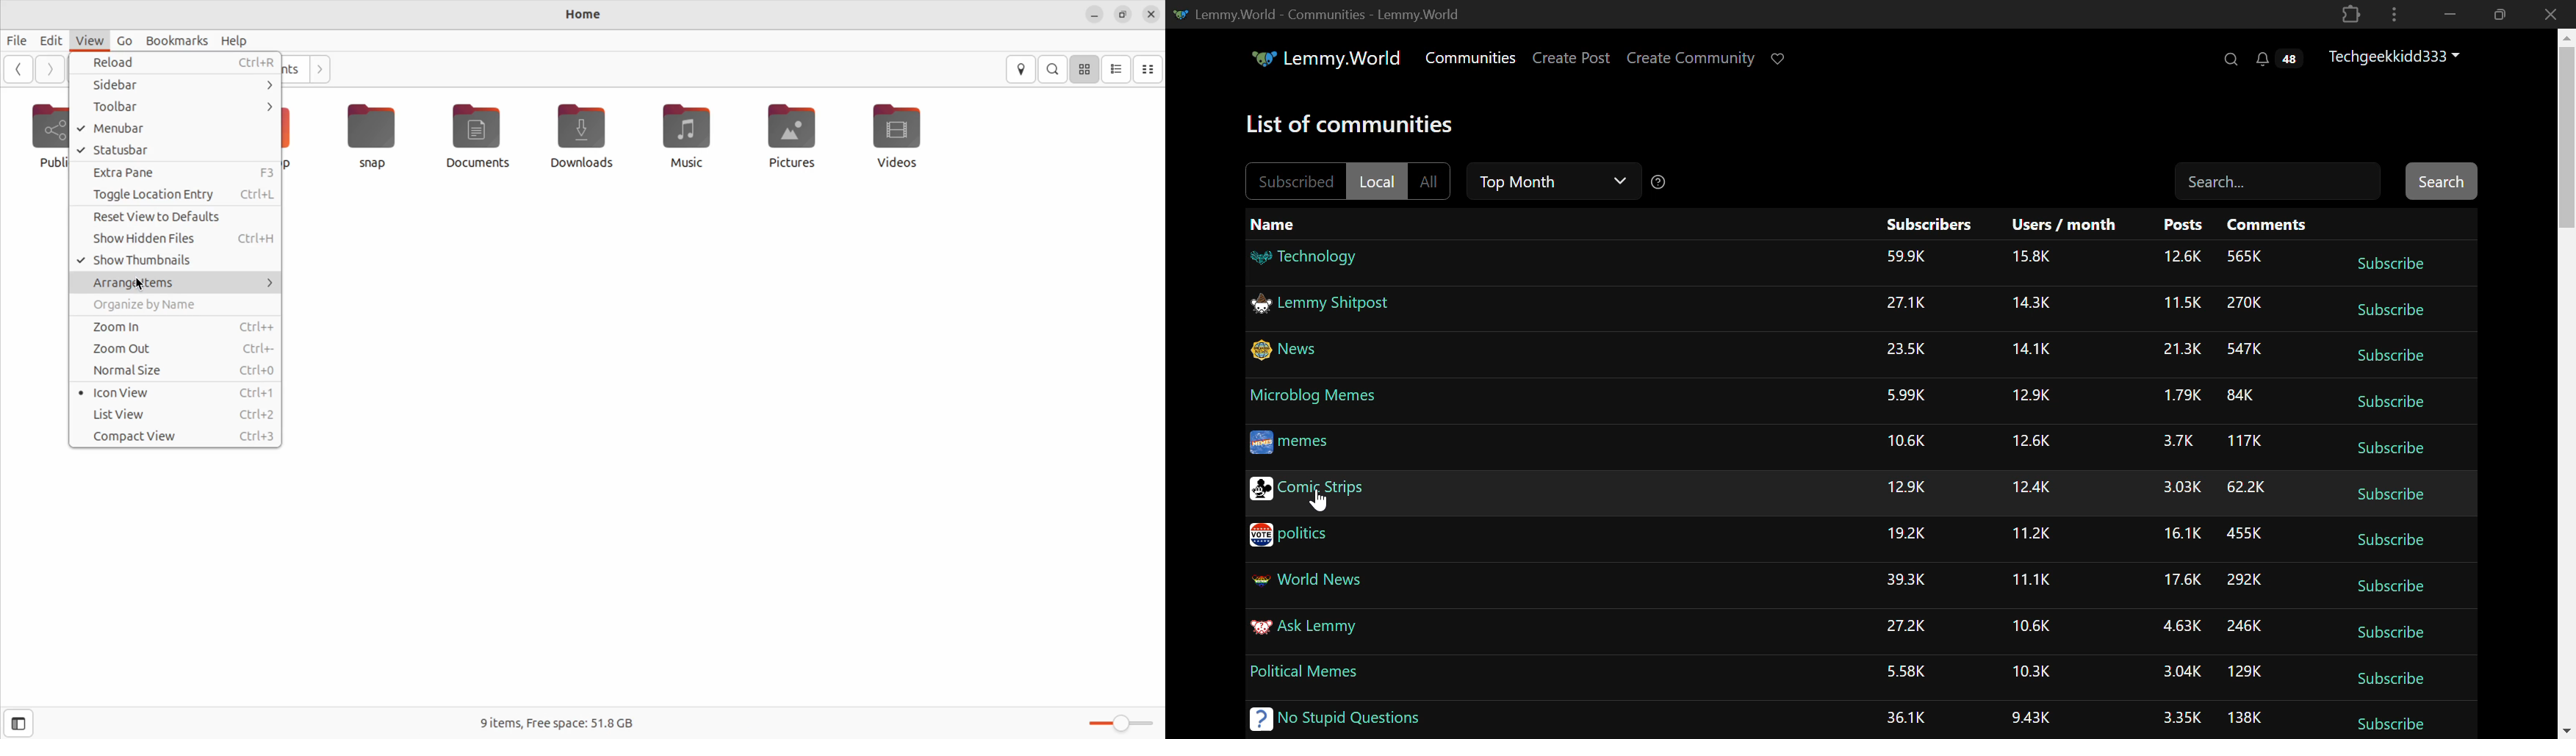  What do you see at coordinates (1376, 181) in the screenshot?
I see `Local` at bounding box center [1376, 181].